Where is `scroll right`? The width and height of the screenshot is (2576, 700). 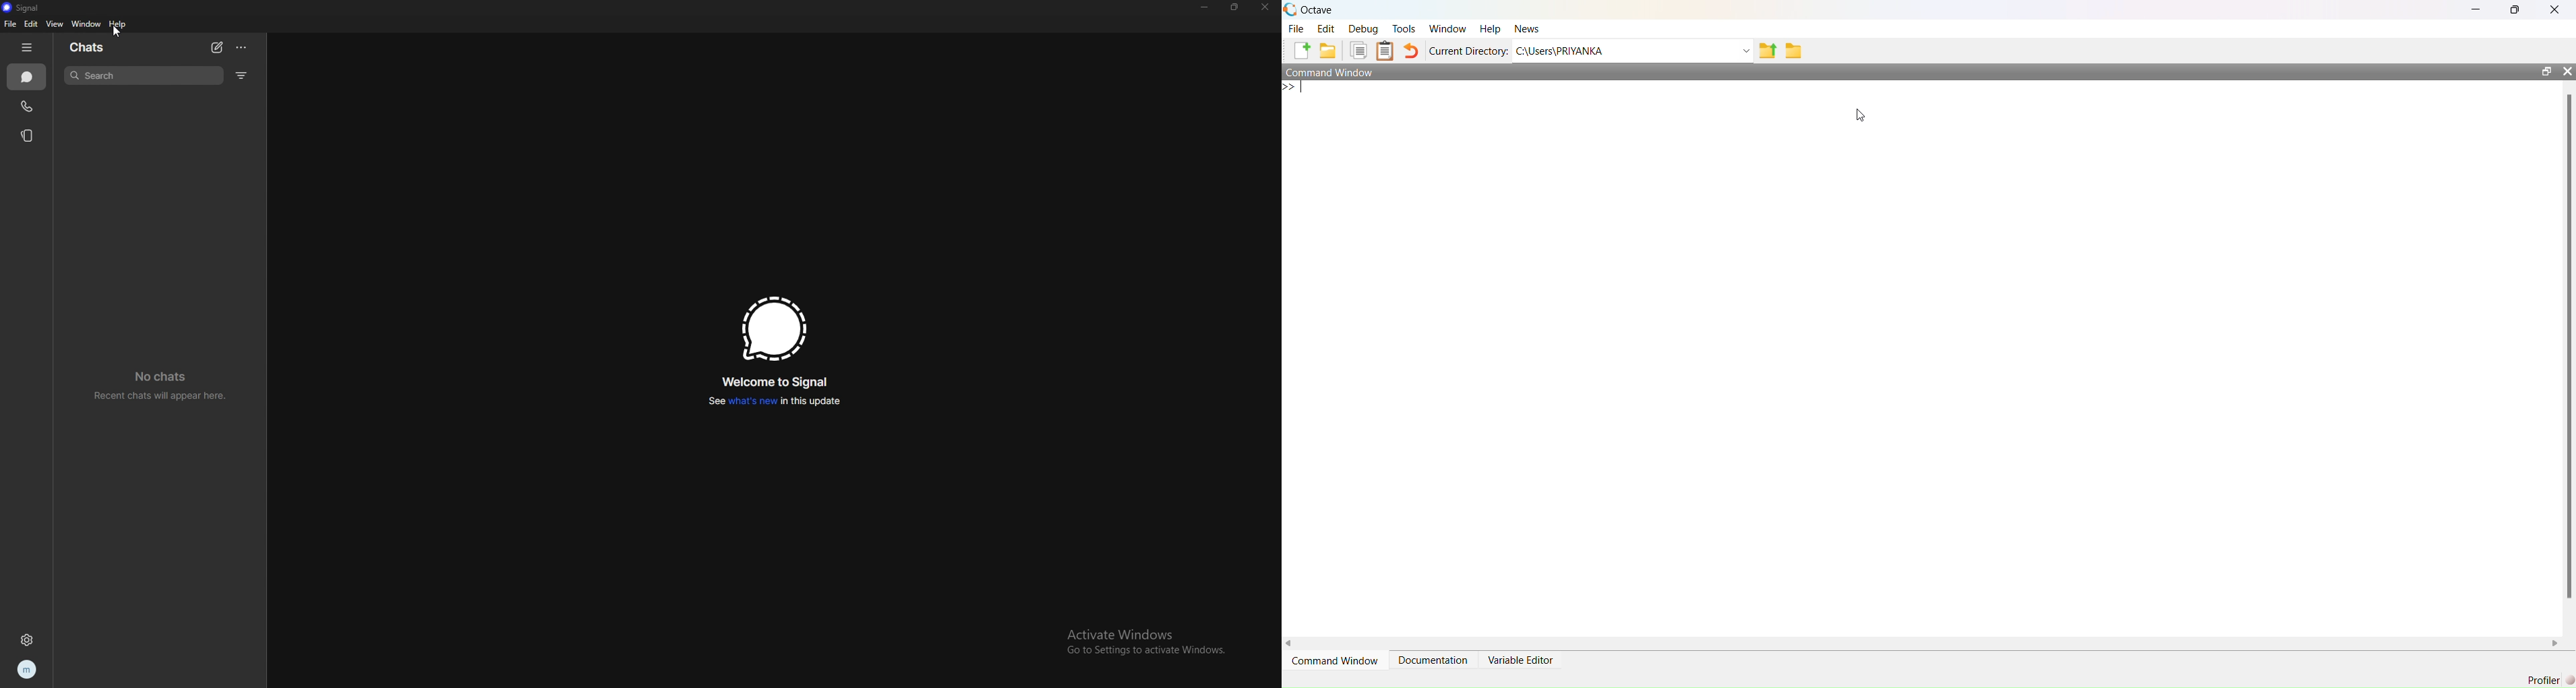 scroll right is located at coordinates (2556, 643).